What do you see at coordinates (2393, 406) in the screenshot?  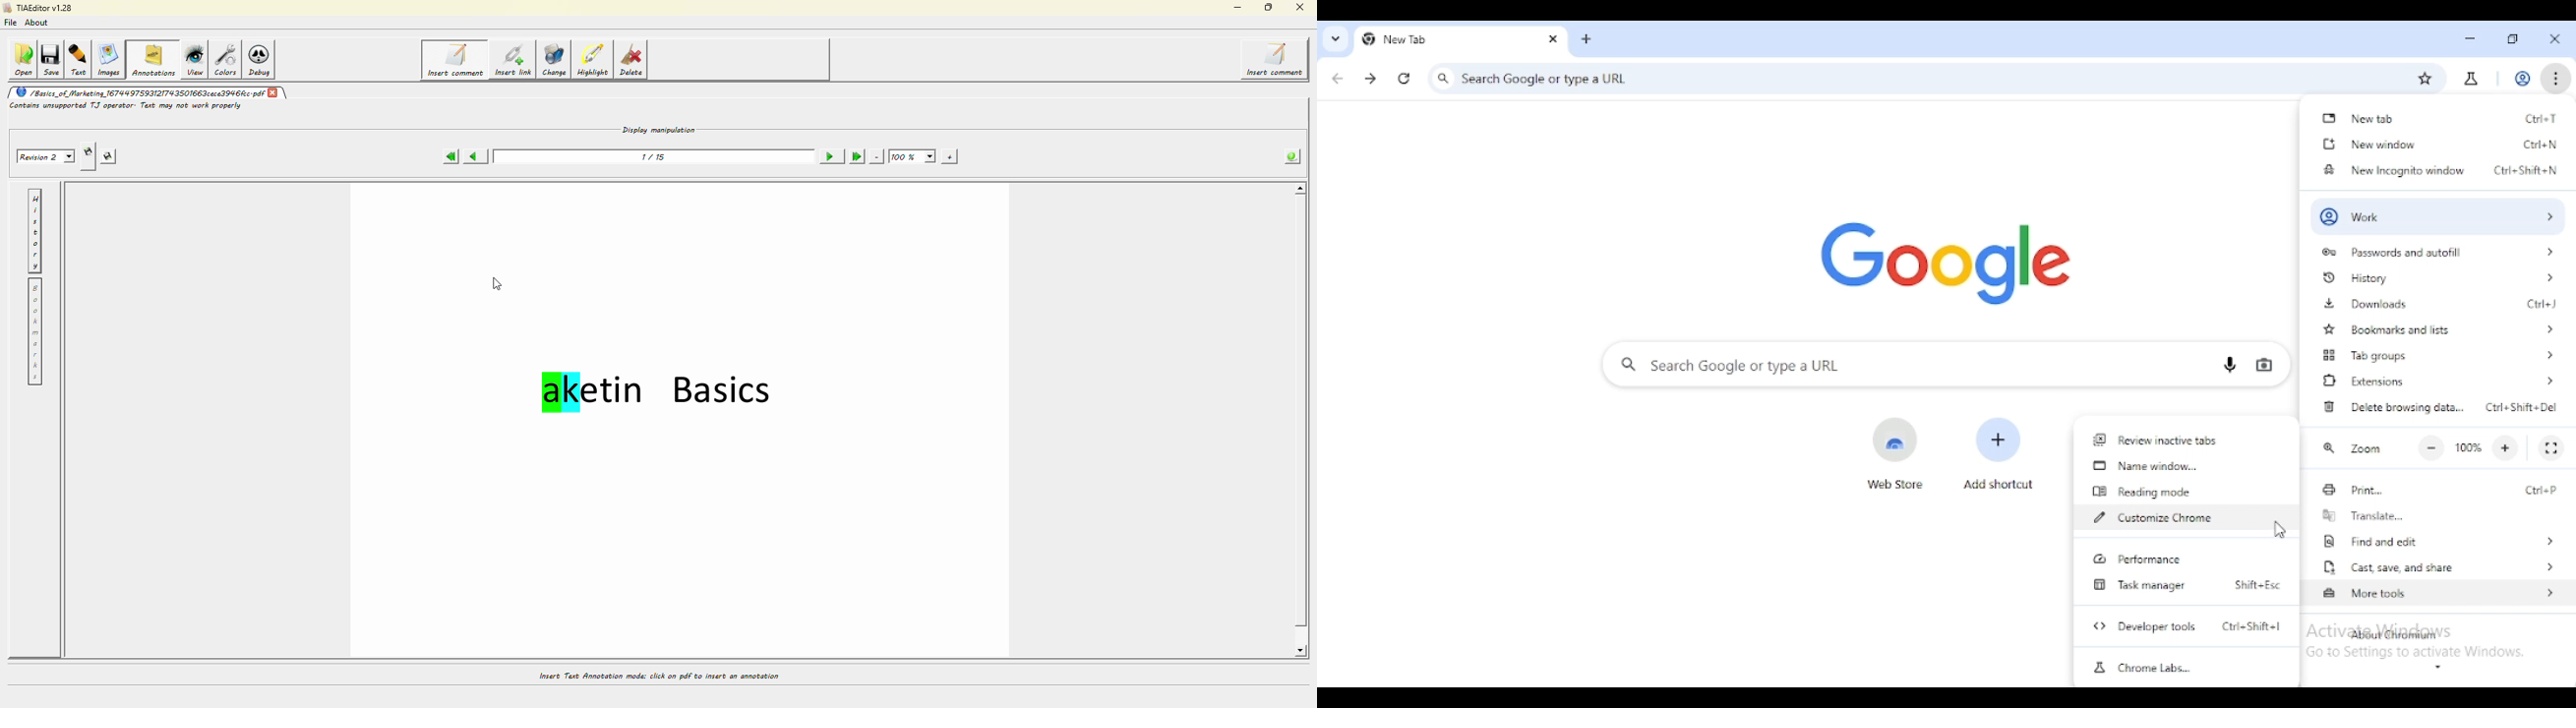 I see `delete browsing data` at bounding box center [2393, 406].